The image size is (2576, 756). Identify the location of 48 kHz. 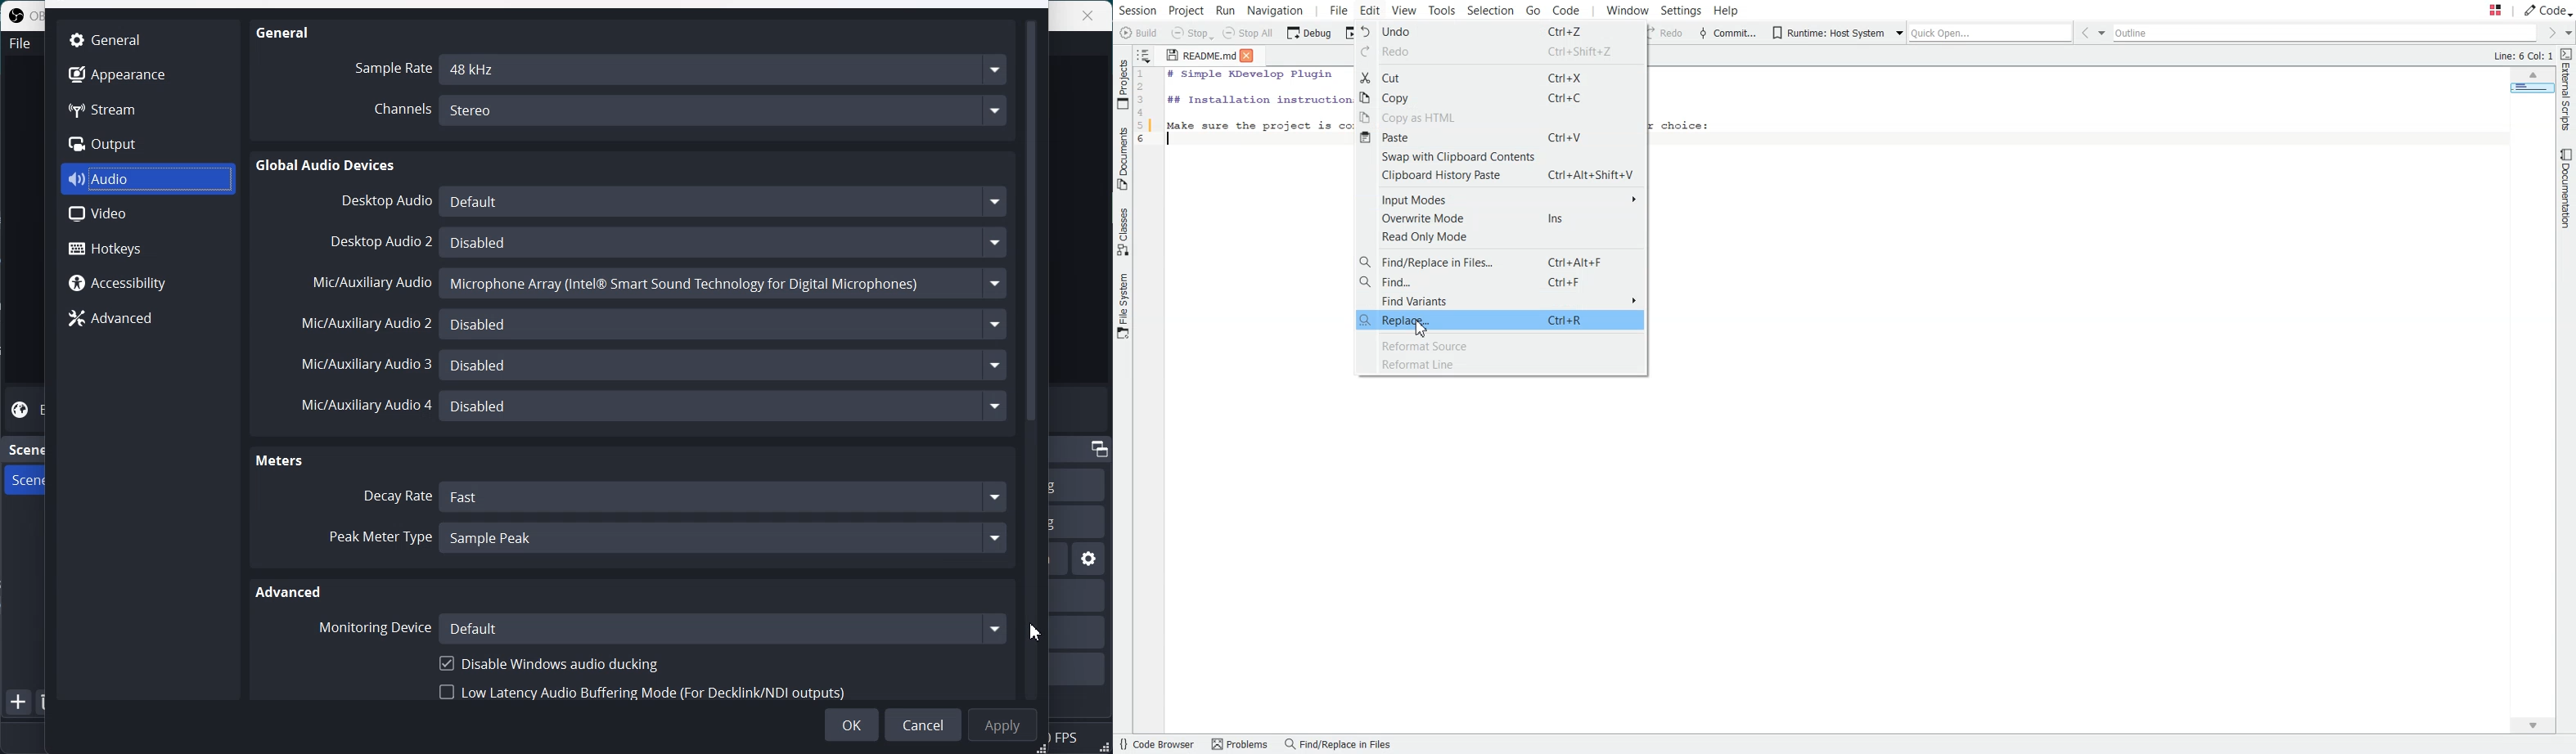
(726, 70).